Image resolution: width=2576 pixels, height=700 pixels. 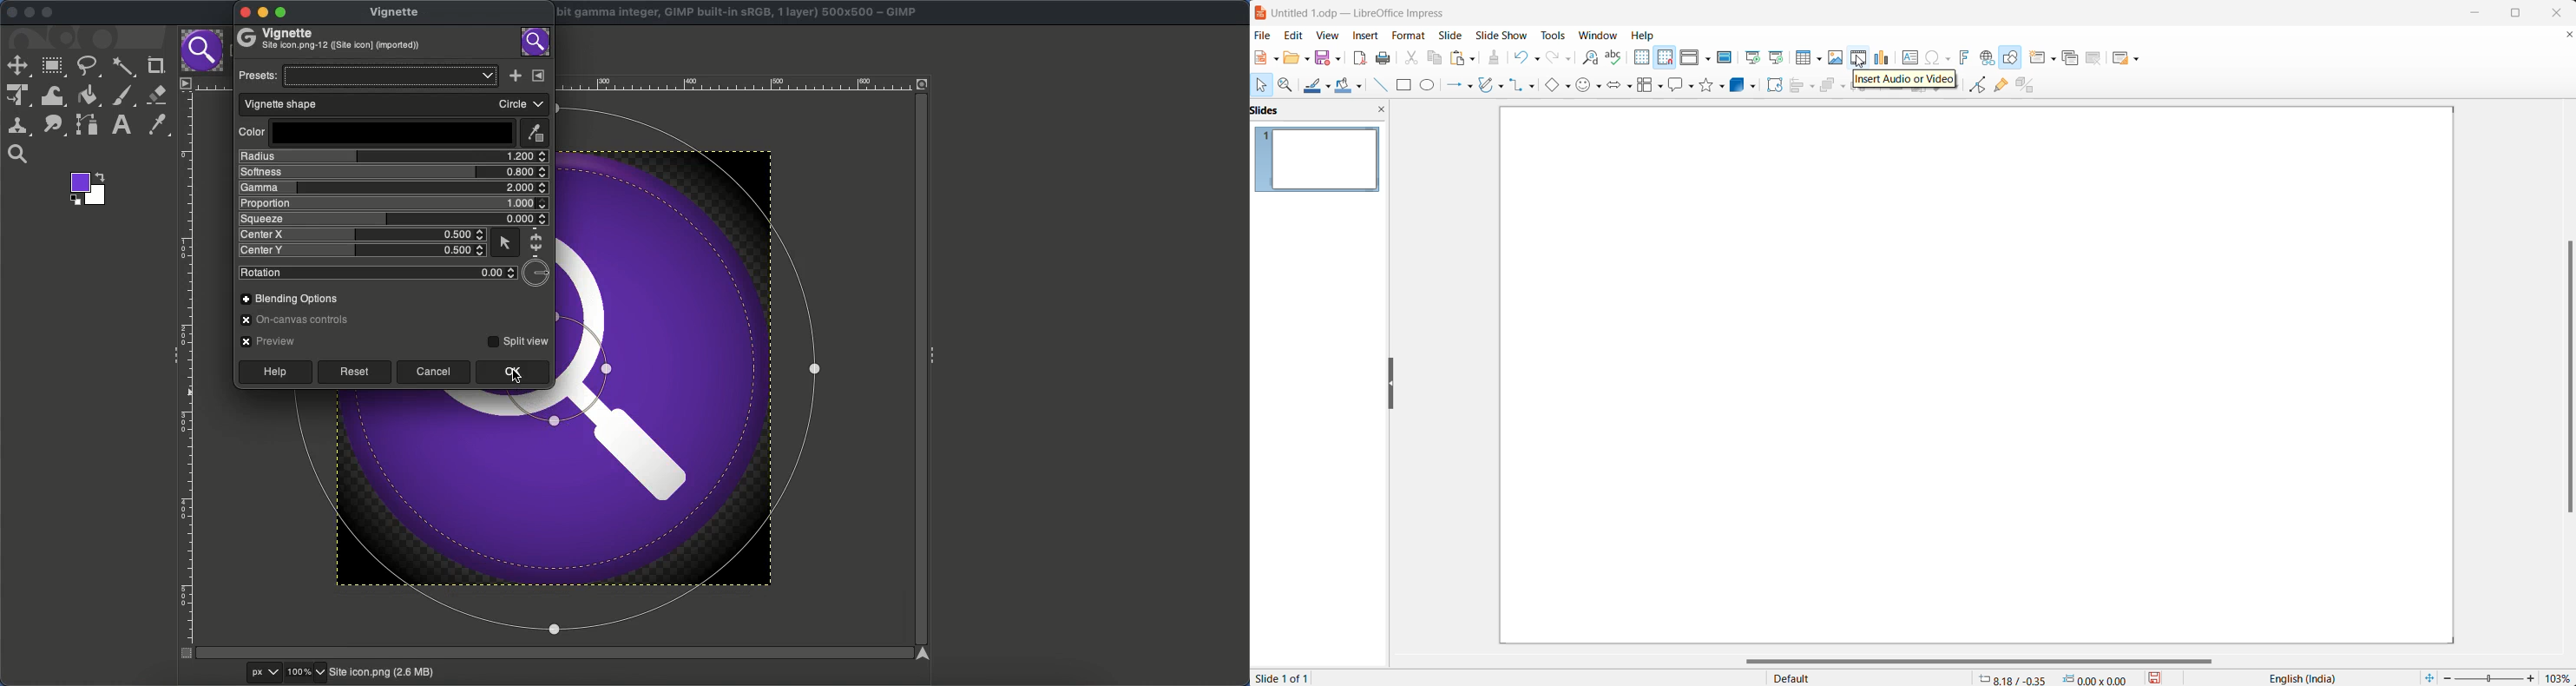 I want to click on 3d objects, so click(x=1740, y=85).